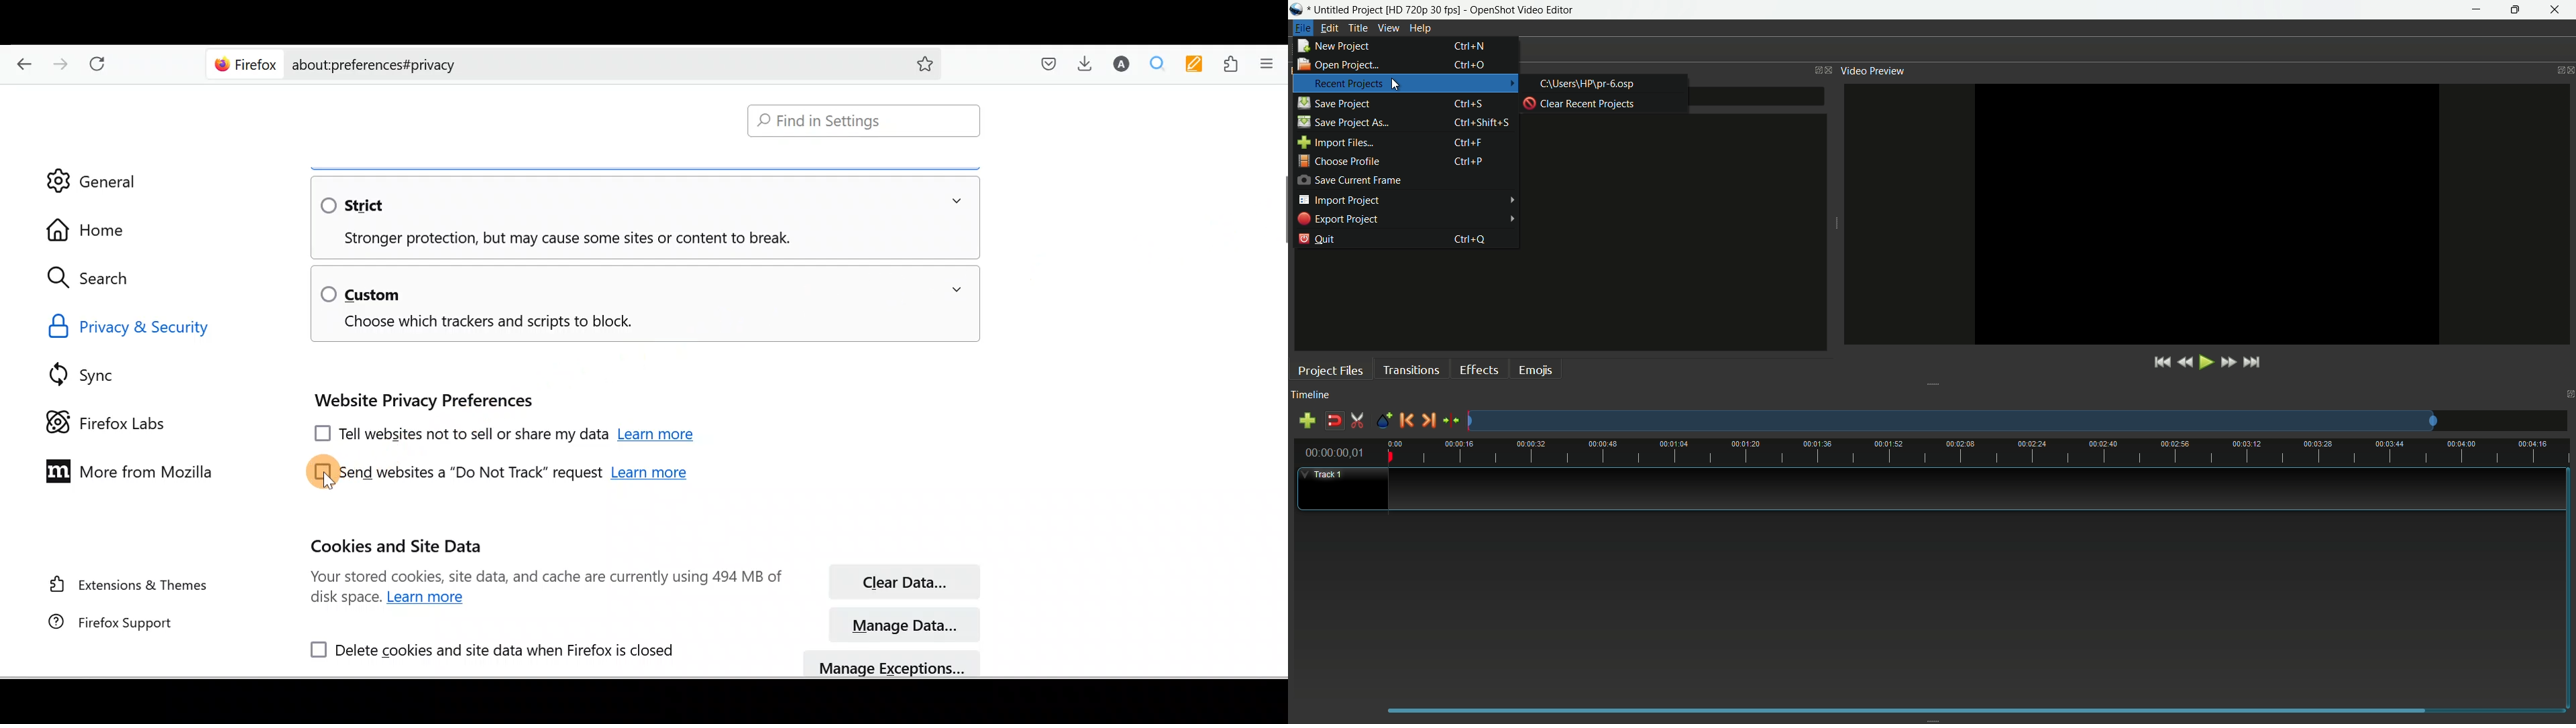 The height and width of the screenshot is (728, 2576). What do you see at coordinates (2568, 394) in the screenshot?
I see `close timeline` at bounding box center [2568, 394].